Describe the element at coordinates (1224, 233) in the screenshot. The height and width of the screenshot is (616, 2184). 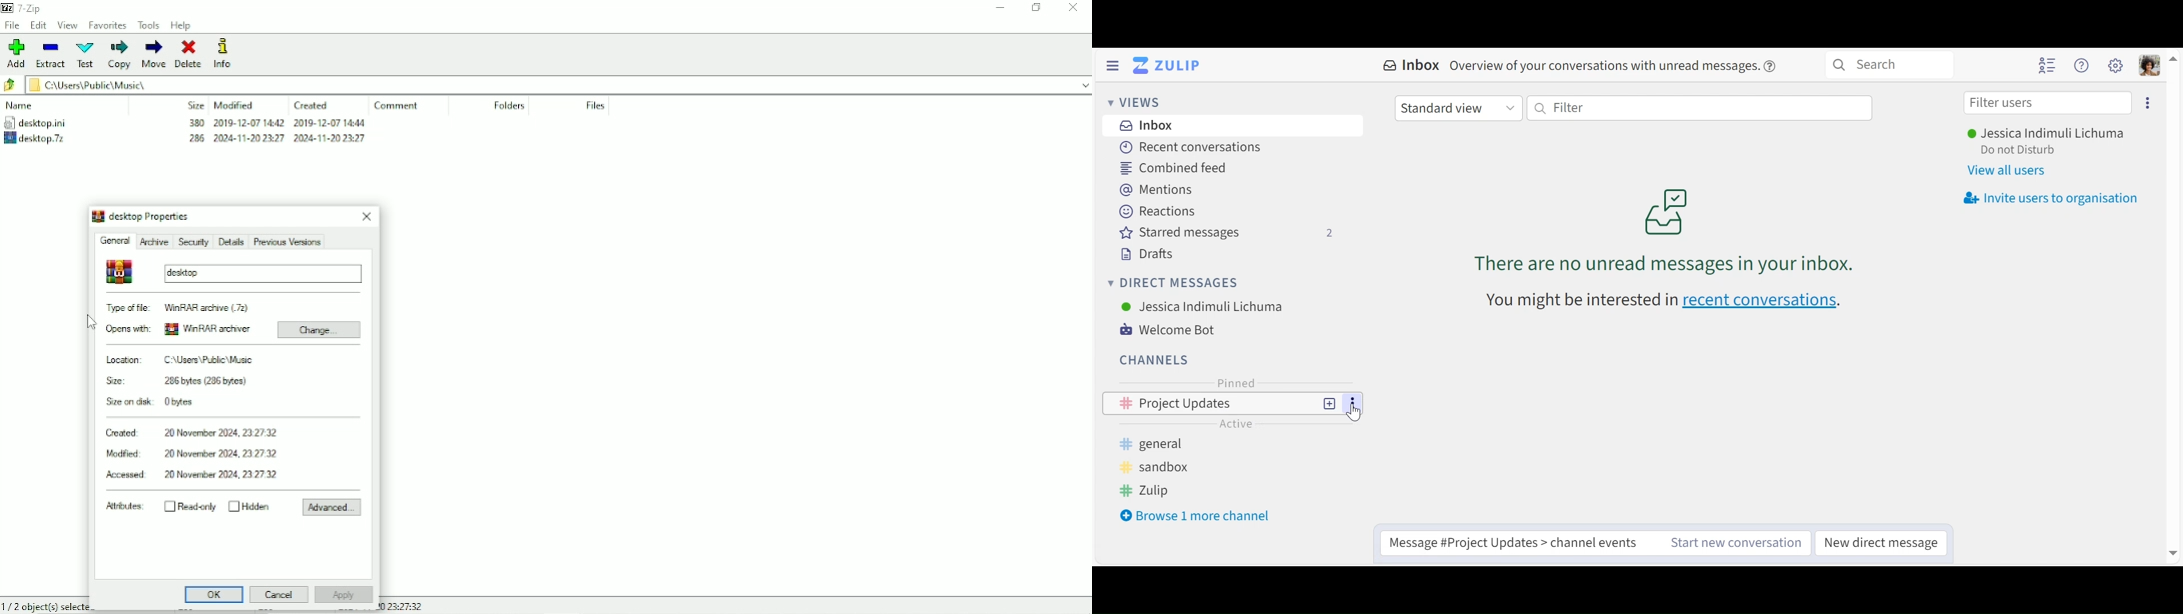
I see `Starred messages` at that location.